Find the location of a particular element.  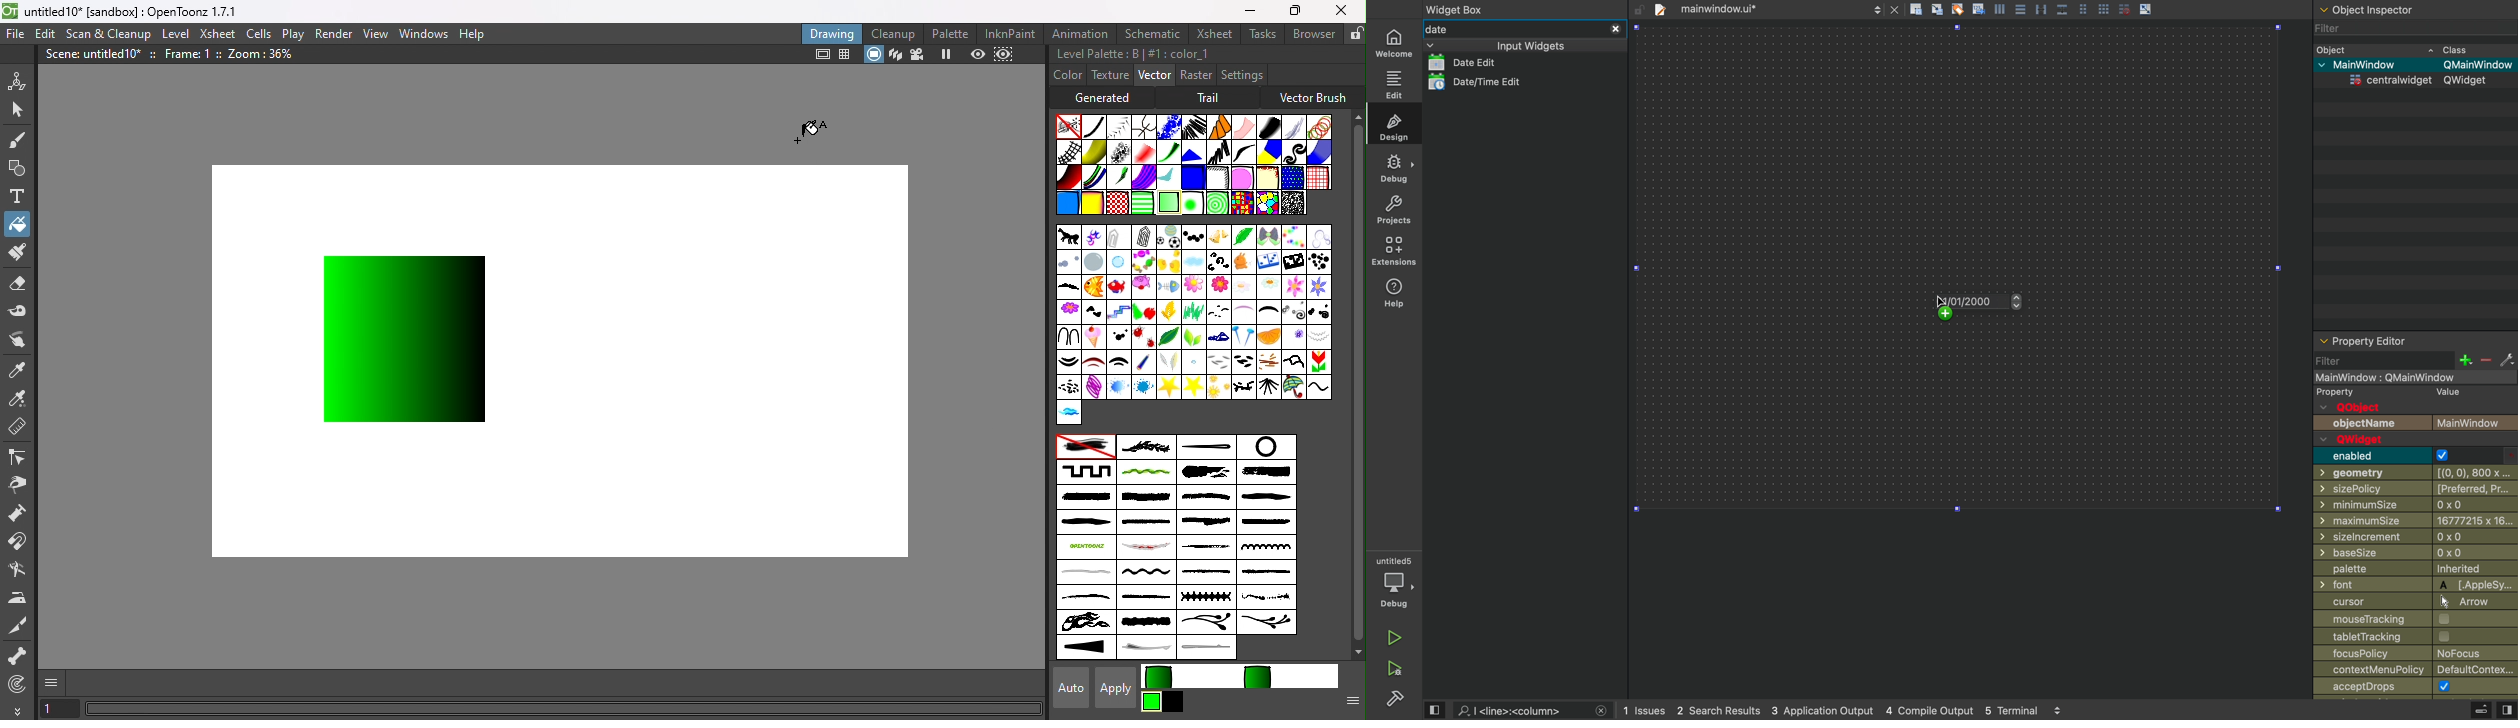

Pare2 is located at coordinates (1117, 361).